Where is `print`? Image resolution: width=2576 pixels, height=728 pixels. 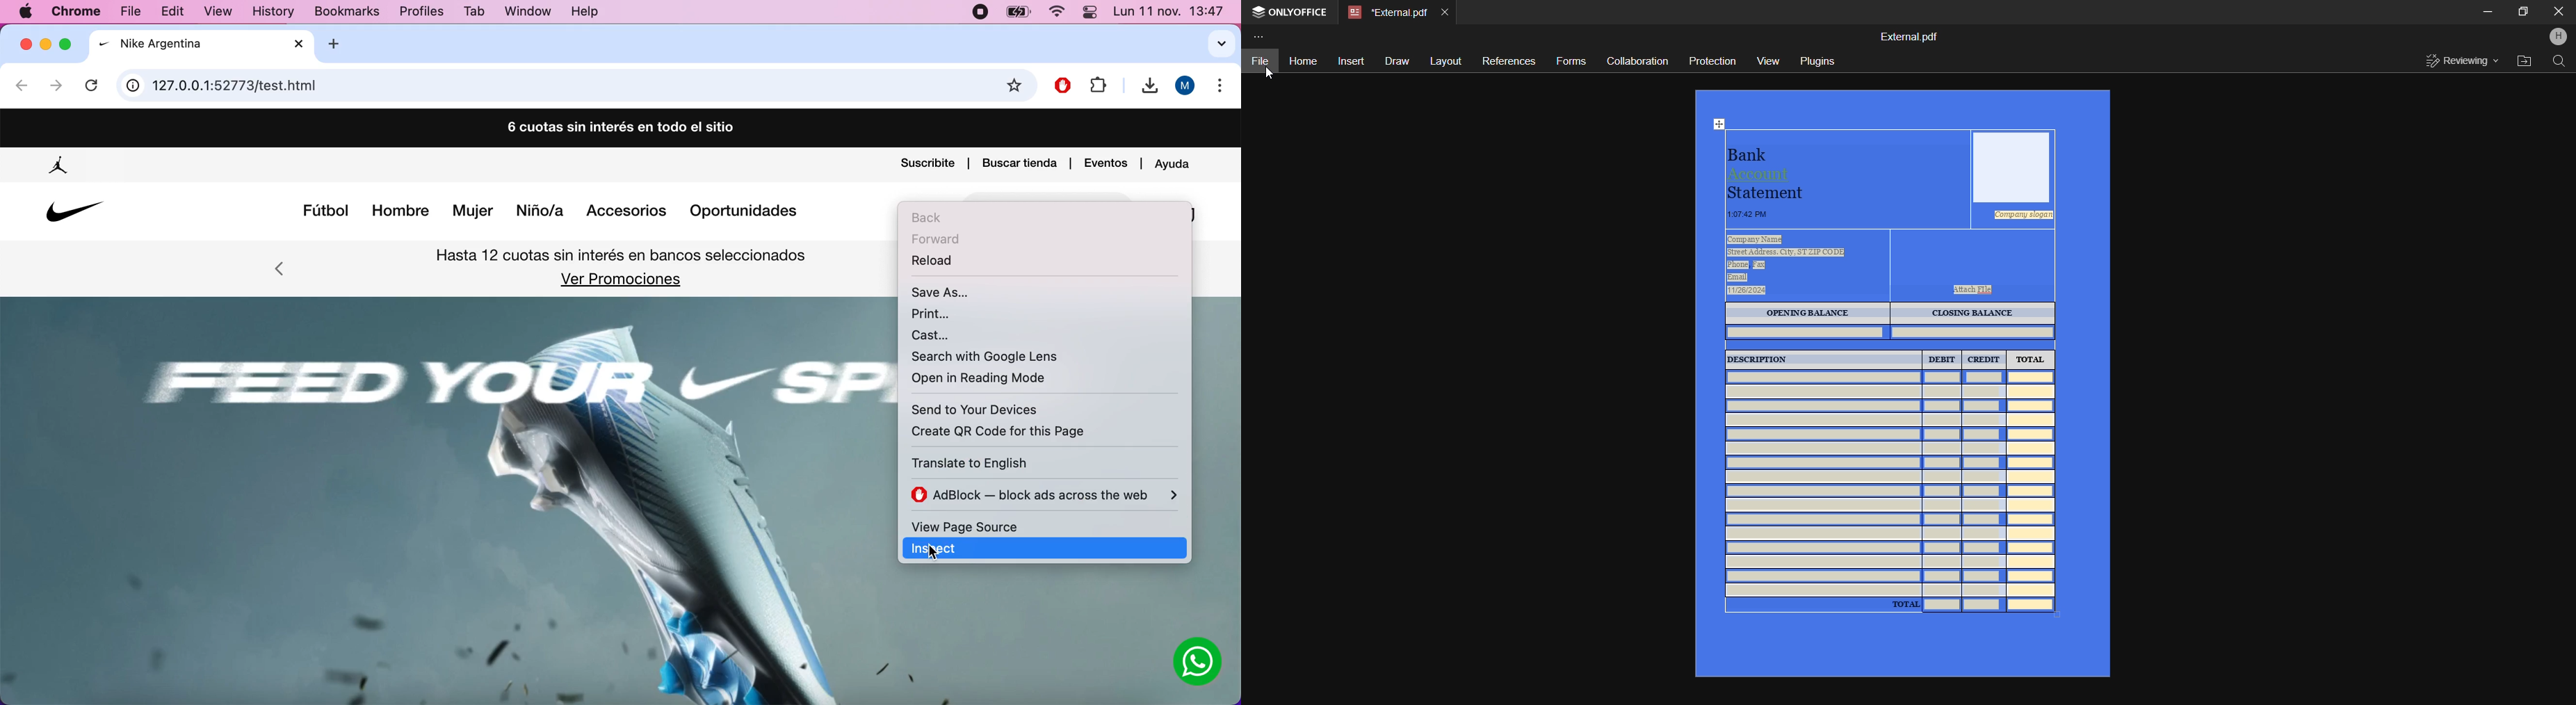 print is located at coordinates (946, 313).